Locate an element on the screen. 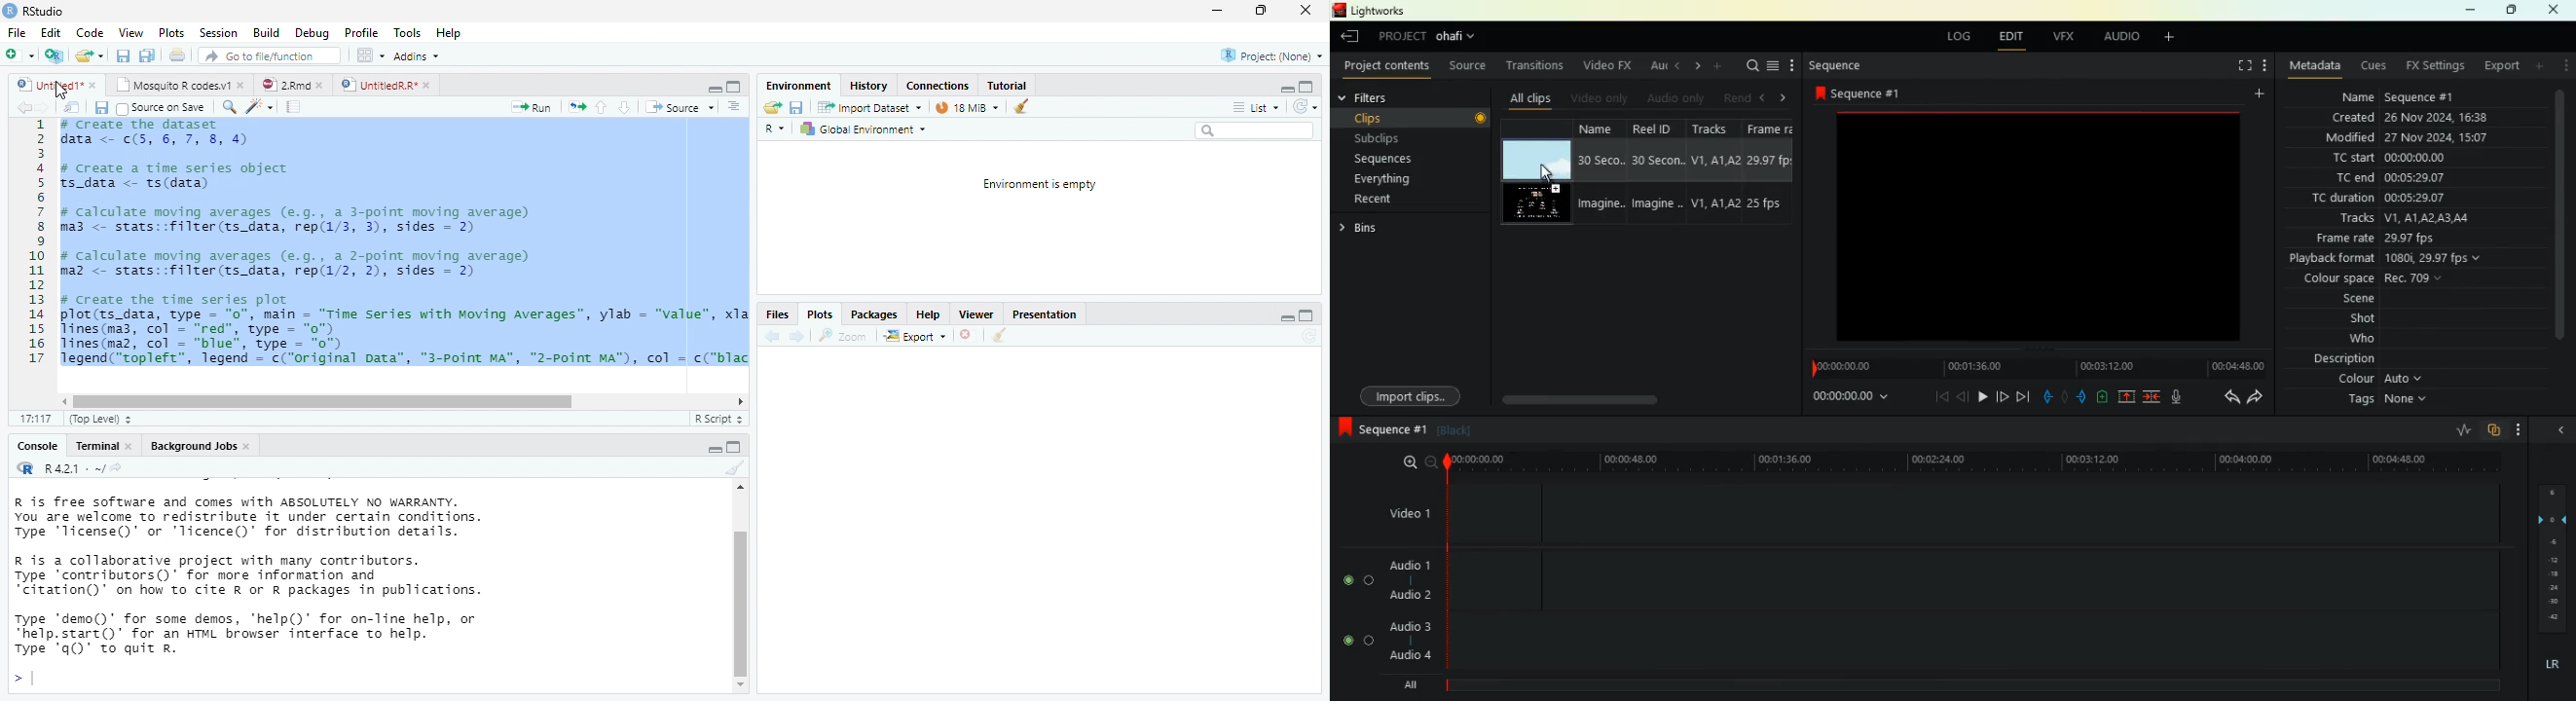  R is free software and comes with ABSOLUTELY NO WARRANTY.
You are welcome to redistribute it under certain conditions.
Type 'Ticense()' or "Ticence()' for distribution details.

R is a collaborative project with many contributors.

Type contributors()’ for more information and

“citation()’ on how to cite R or R packages in publications.
Type "demo()’ for some demos, 'help()’ for on-Tine help, or
*help.start()’ for an HTML browser interface to help.

Type 'q()’ to quit R. is located at coordinates (331, 575).